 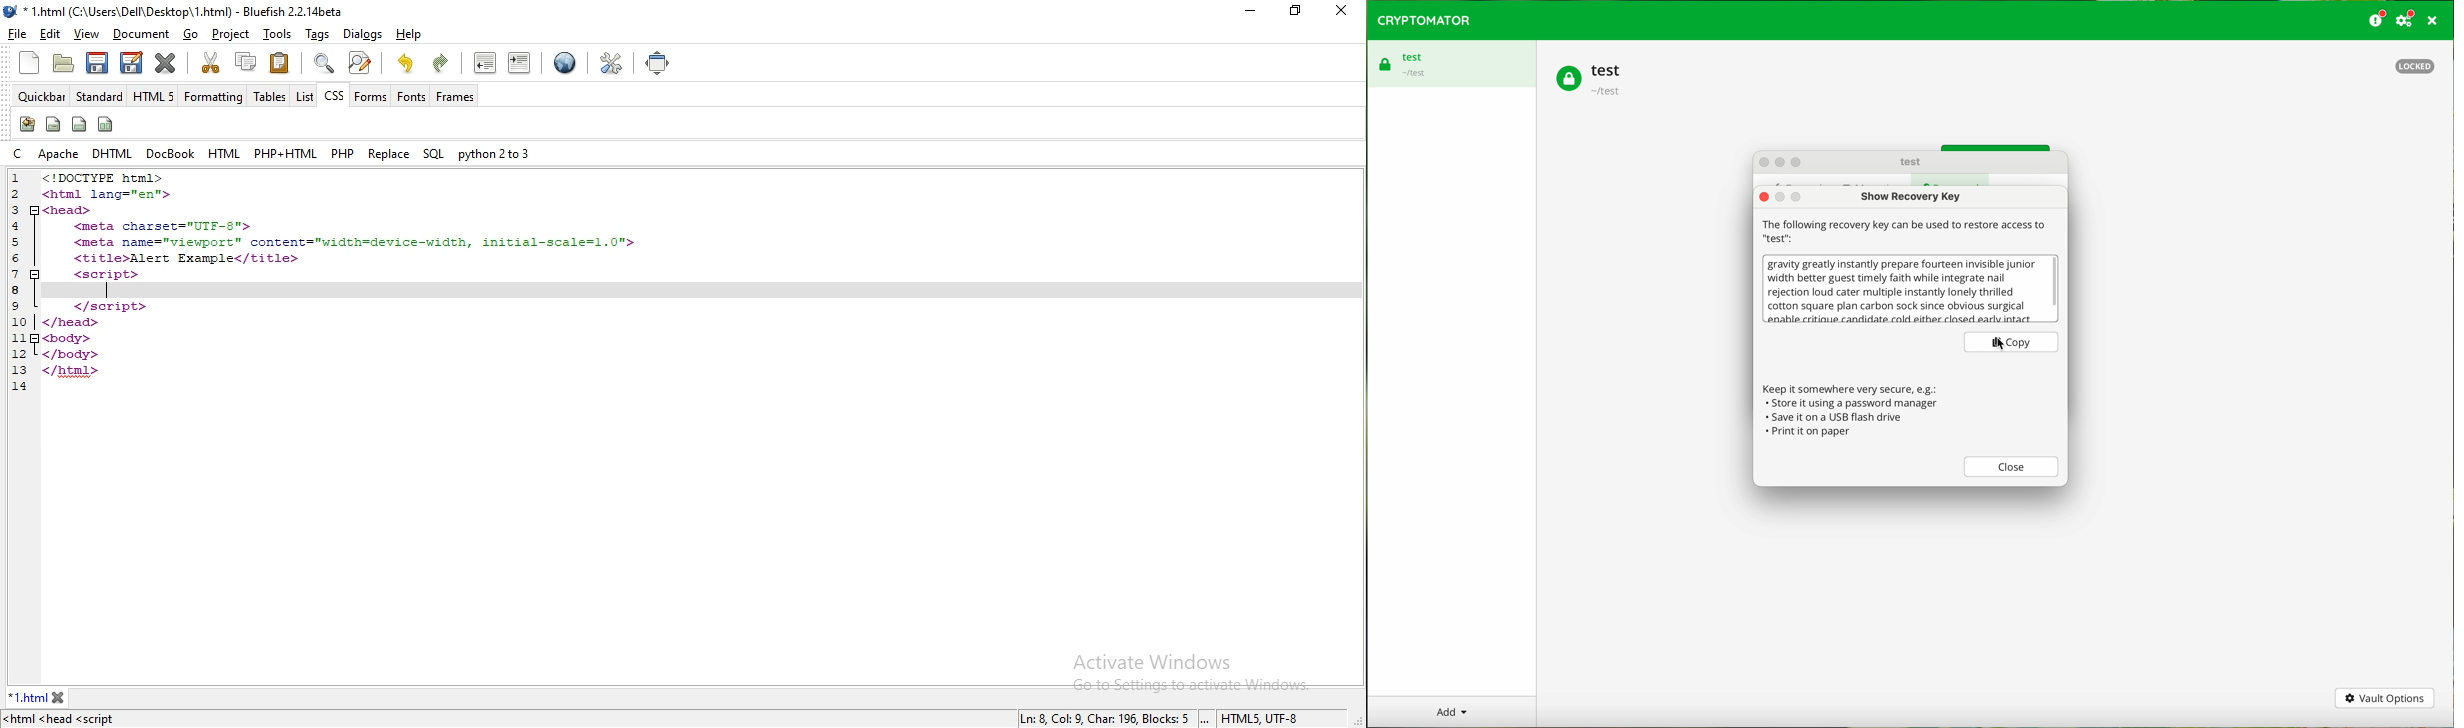 I want to click on edit, so click(x=49, y=34).